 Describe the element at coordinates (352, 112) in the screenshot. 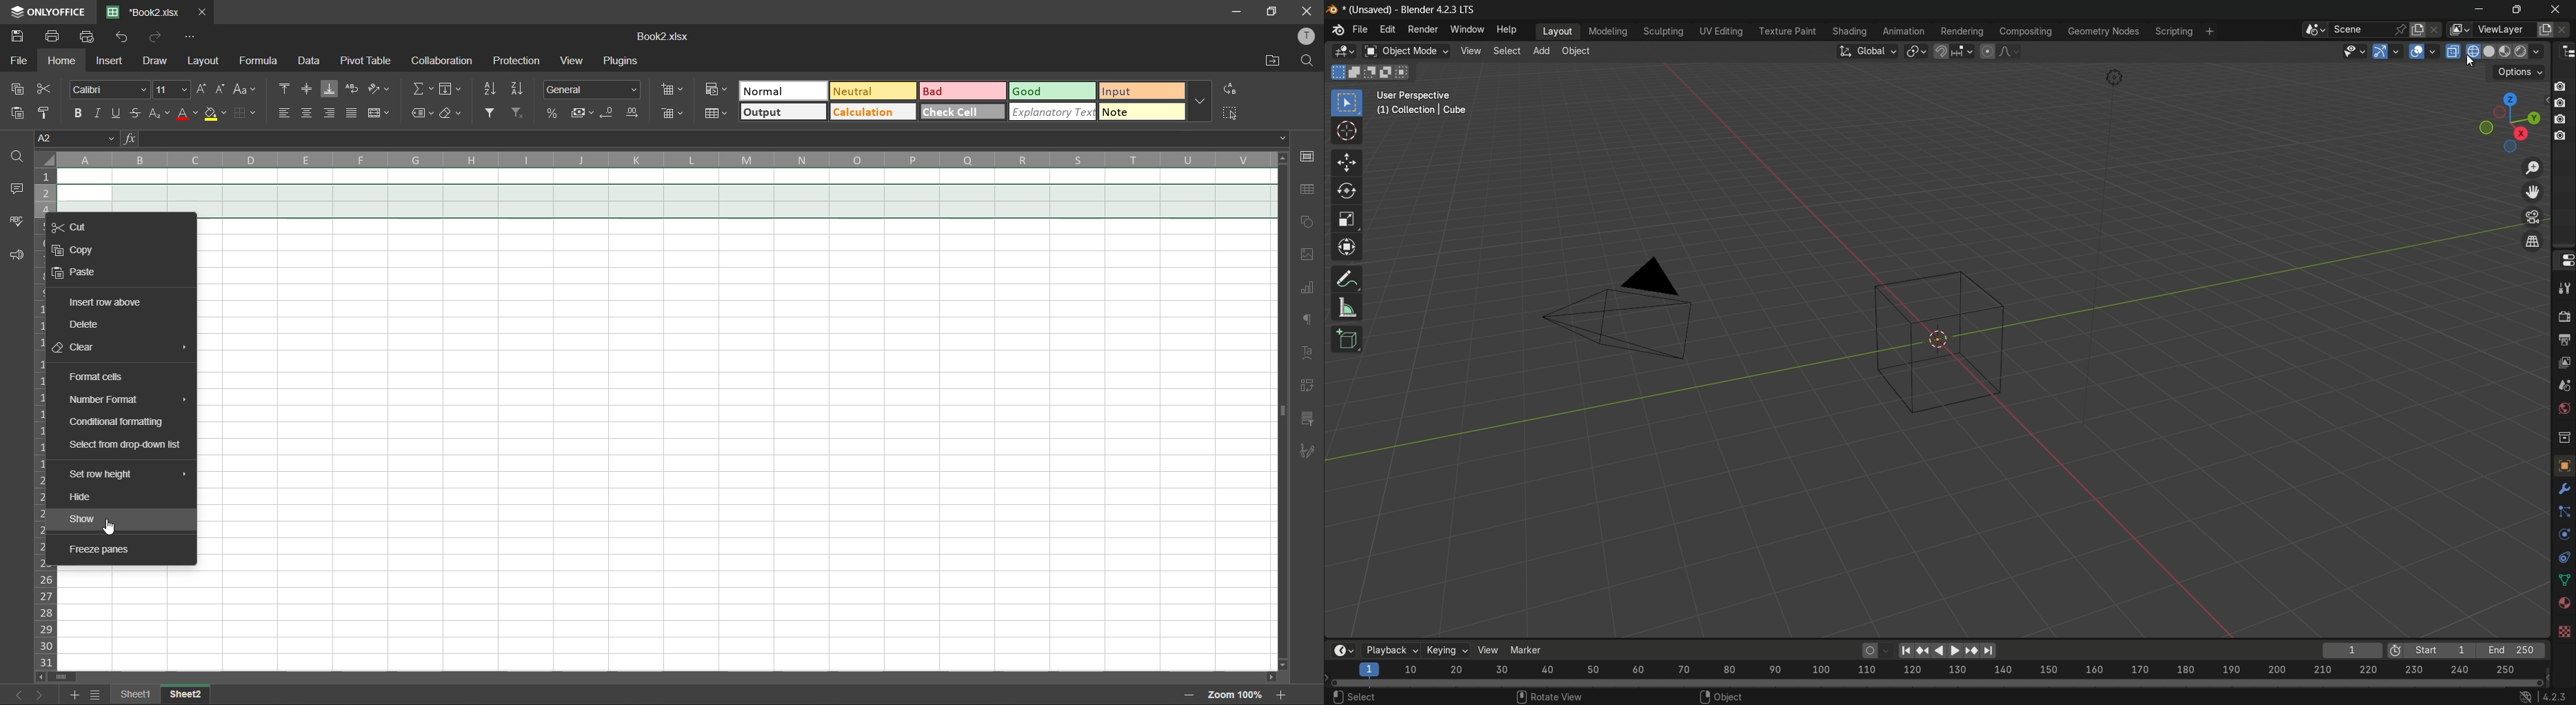

I see `justified` at that location.